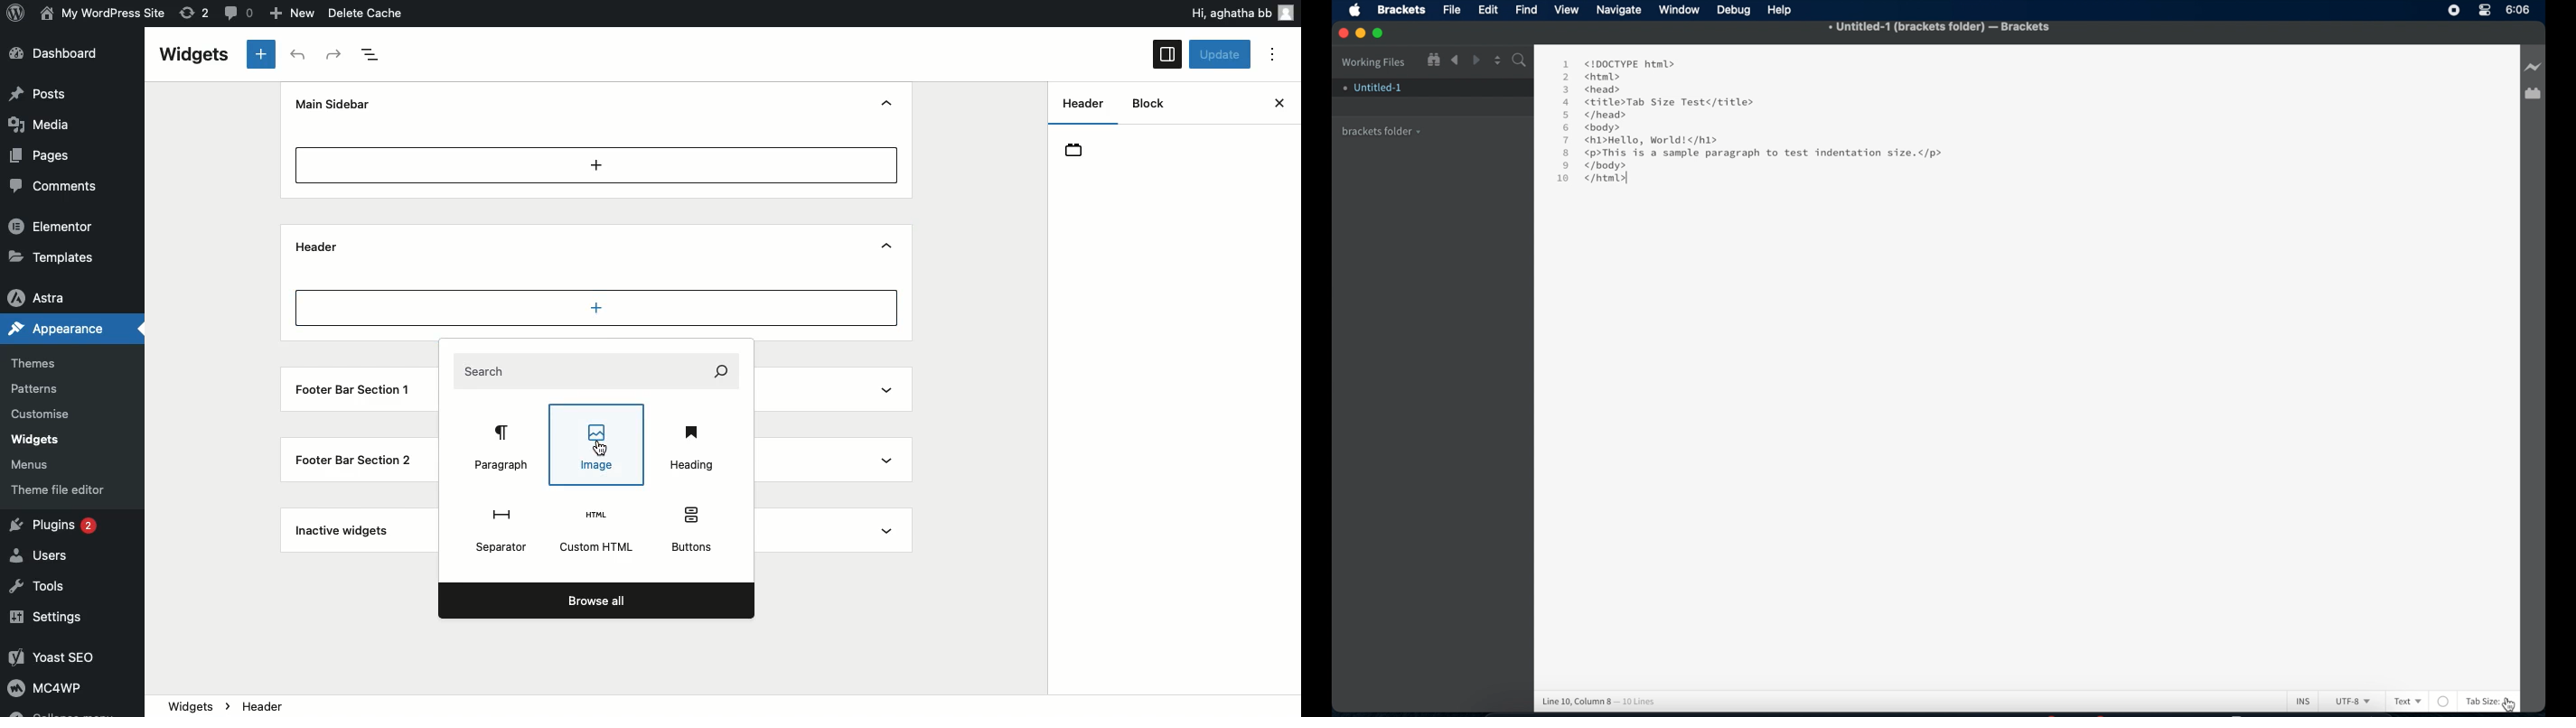  I want to click on Show, so click(884, 387).